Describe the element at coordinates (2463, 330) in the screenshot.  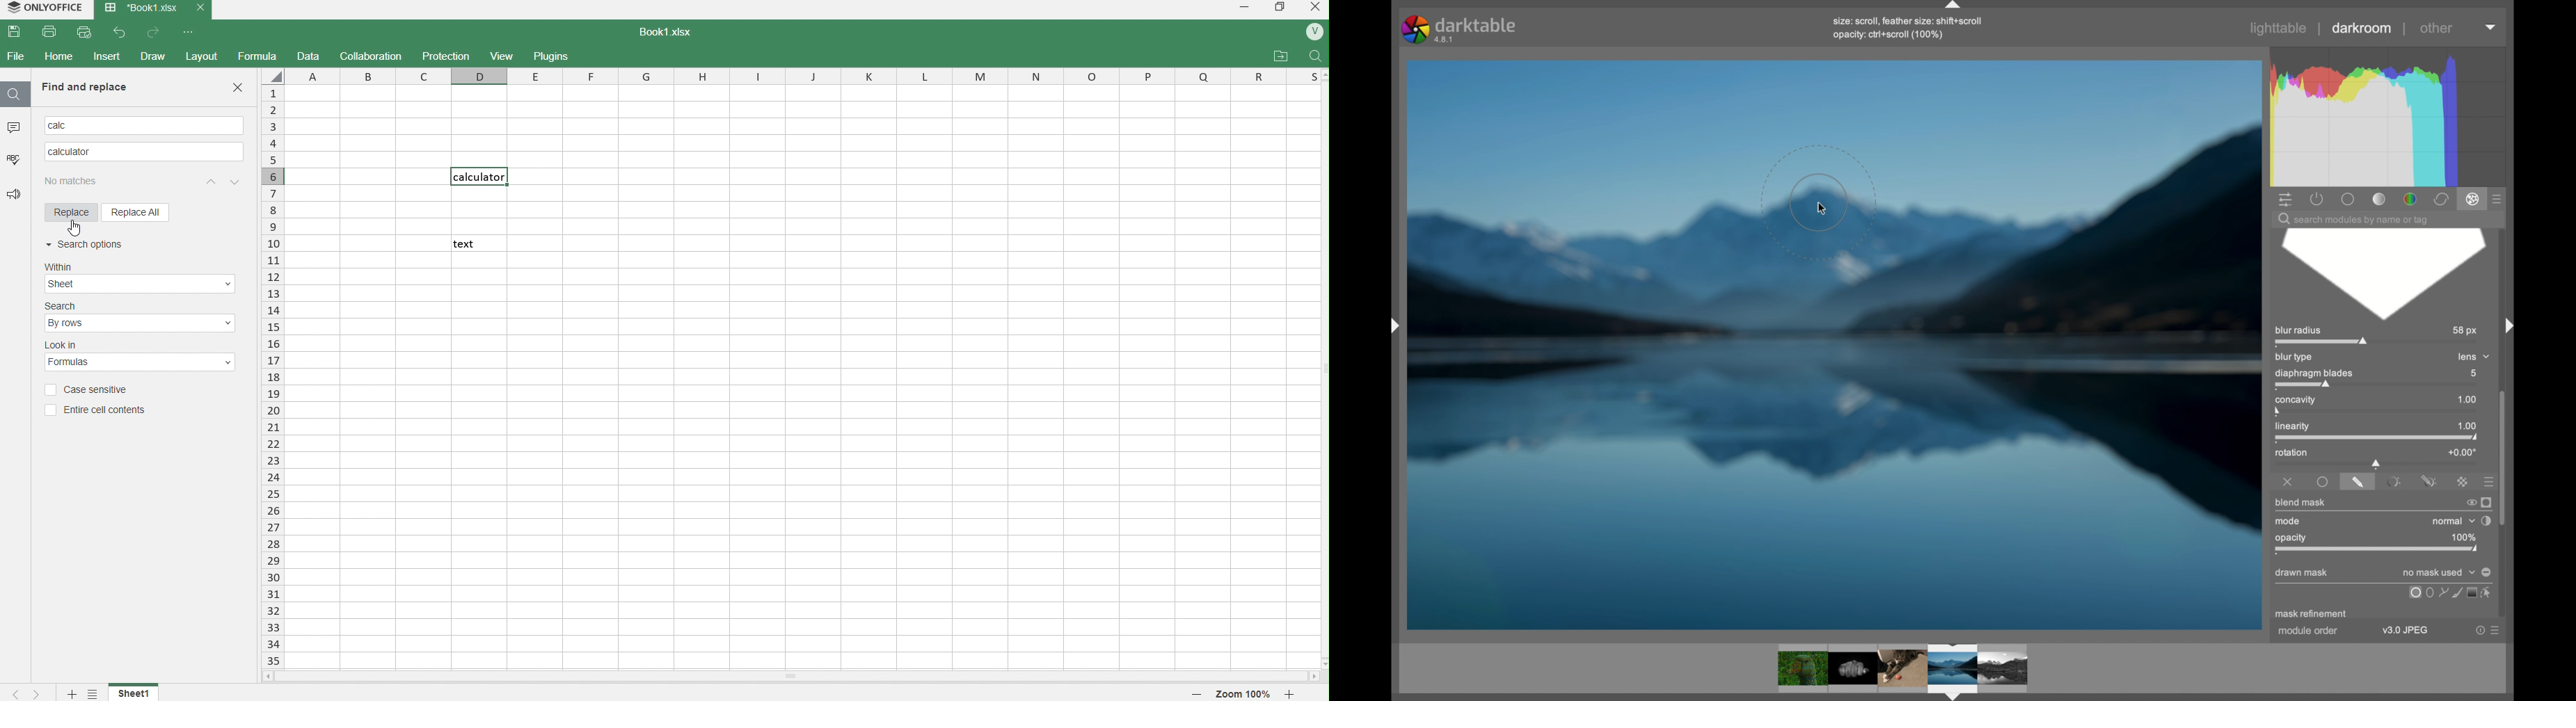
I see `58 px` at that location.